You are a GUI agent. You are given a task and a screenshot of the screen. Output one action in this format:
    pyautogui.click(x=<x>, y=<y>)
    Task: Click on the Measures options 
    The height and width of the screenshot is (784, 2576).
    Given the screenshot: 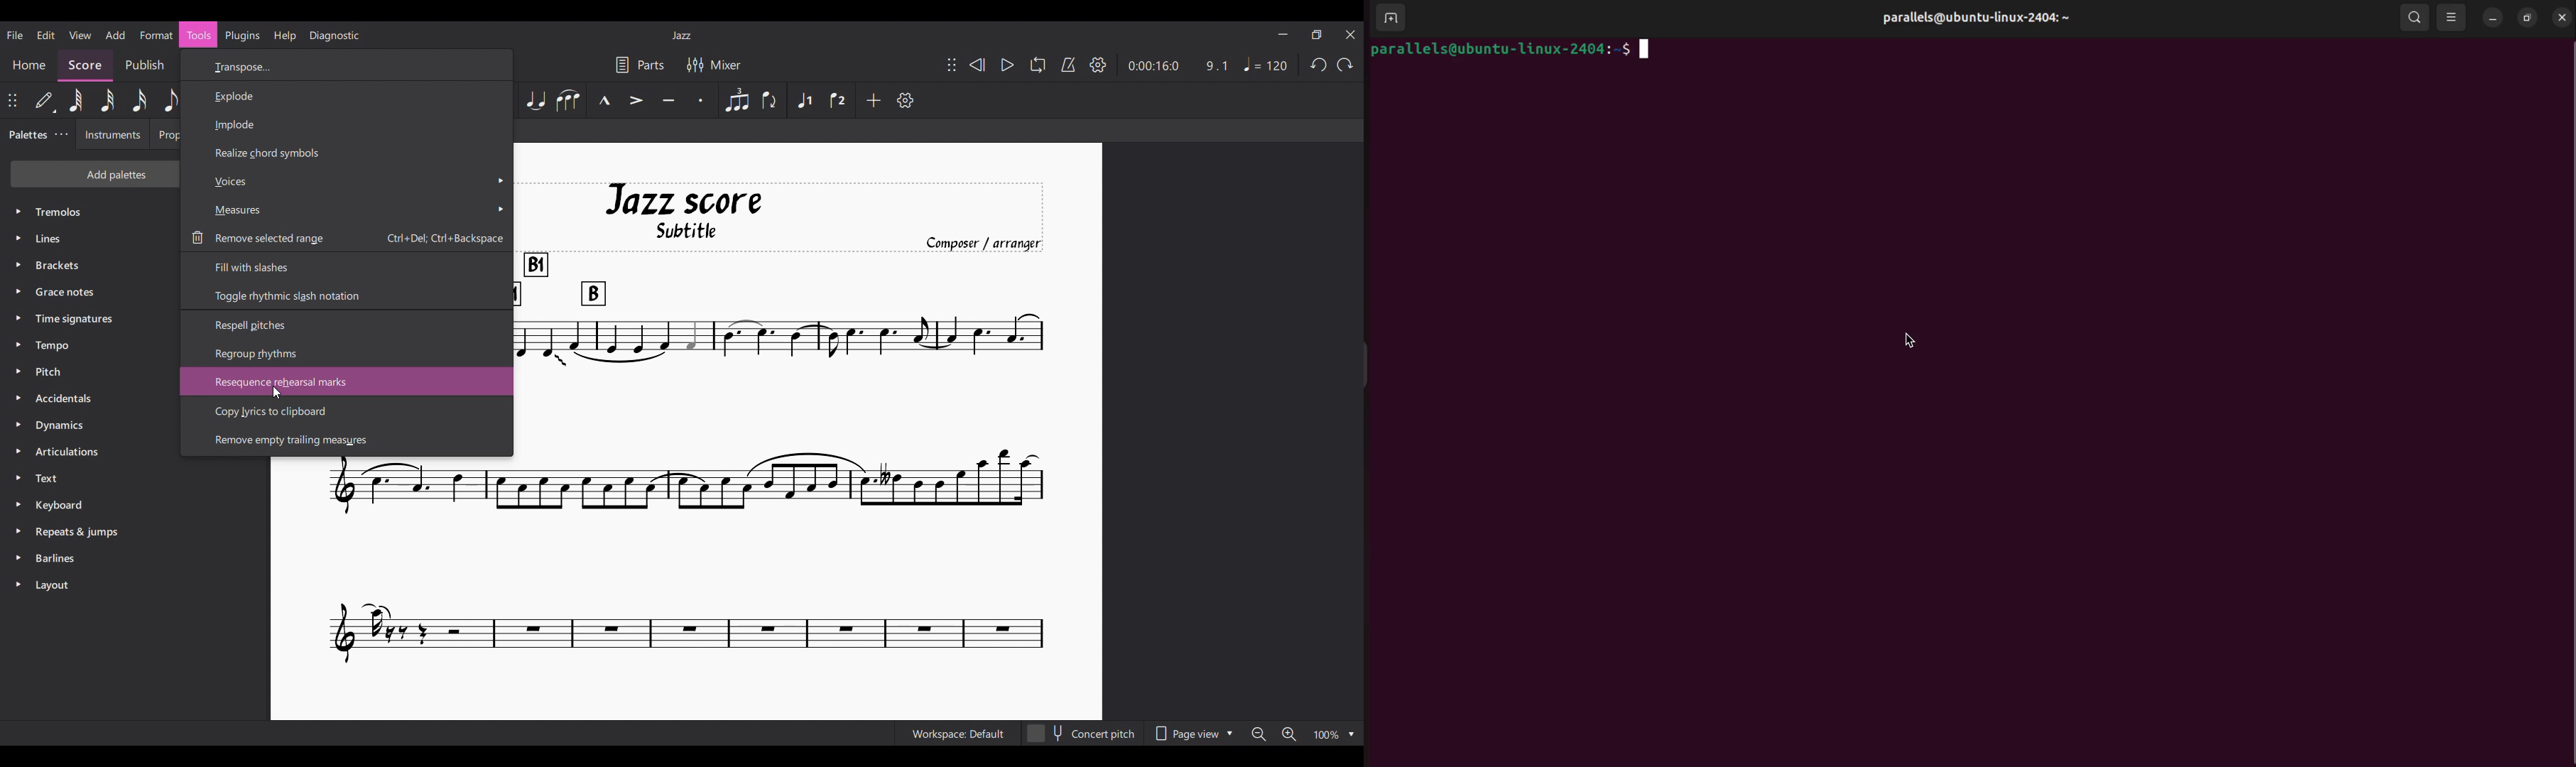 What is the action you would take?
    pyautogui.click(x=347, y=210)
    